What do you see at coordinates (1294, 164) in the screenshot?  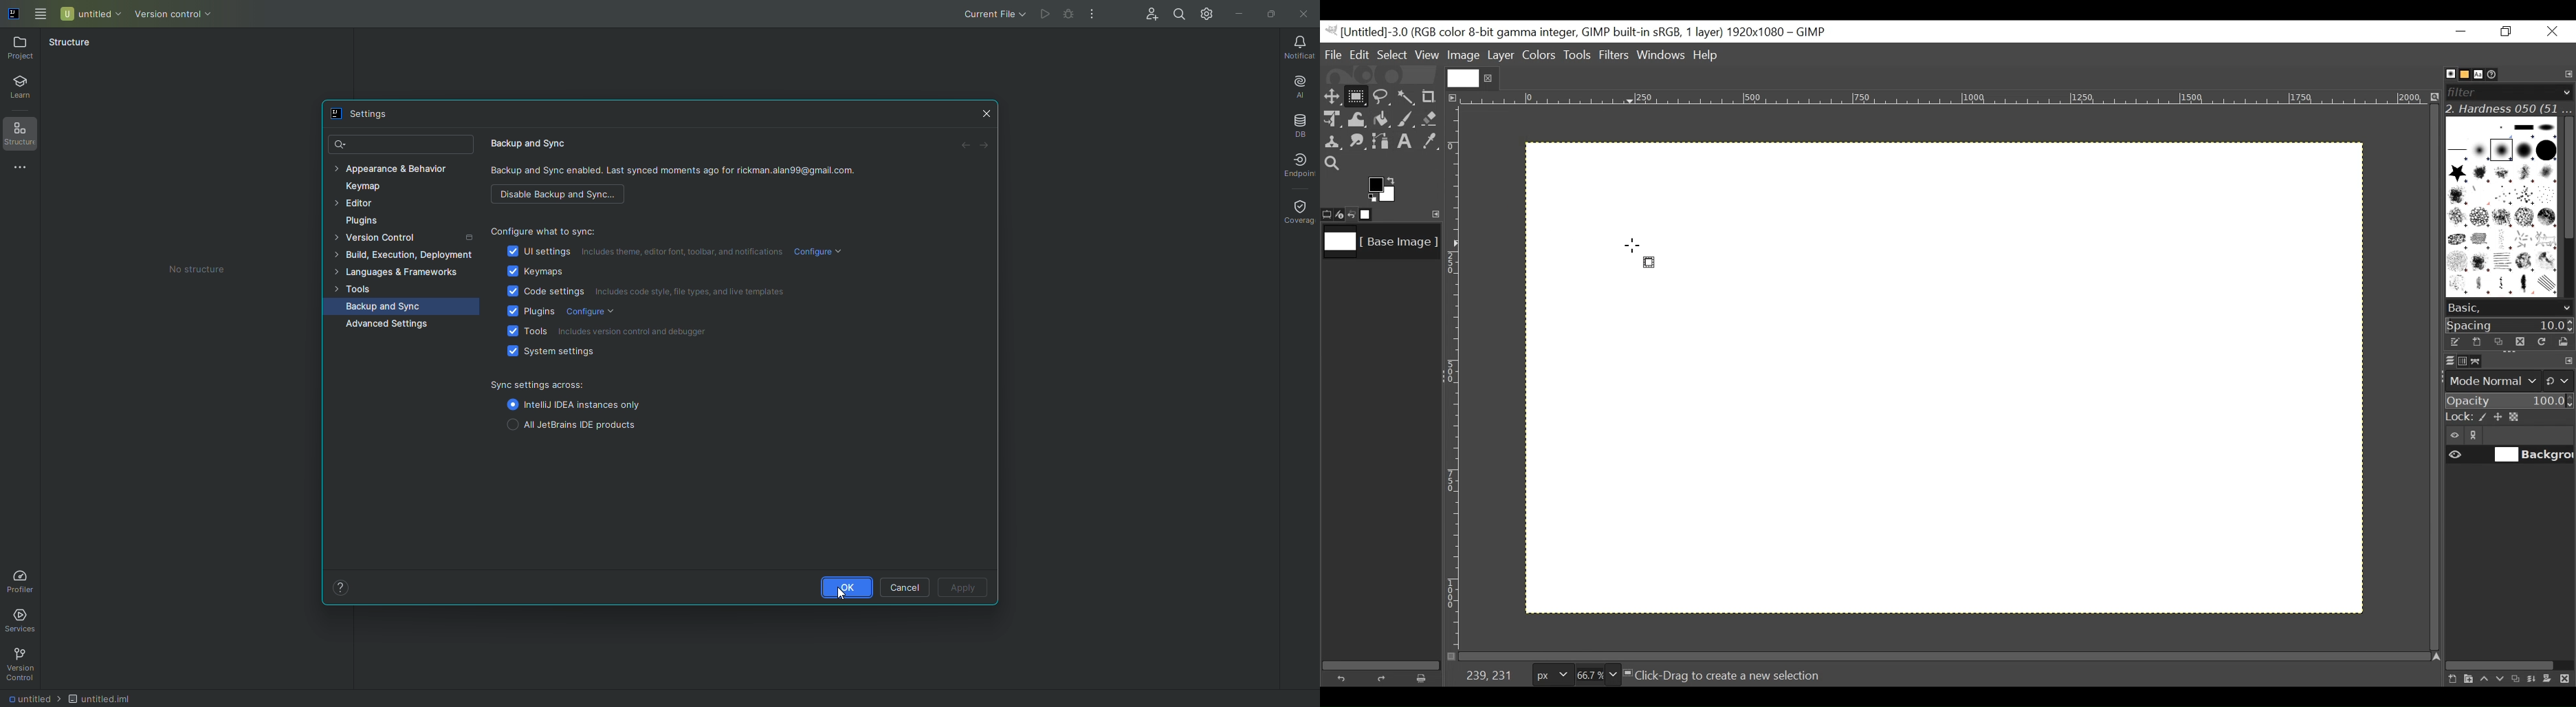 I see `Endpoint` at bounding box center [1294, 164].